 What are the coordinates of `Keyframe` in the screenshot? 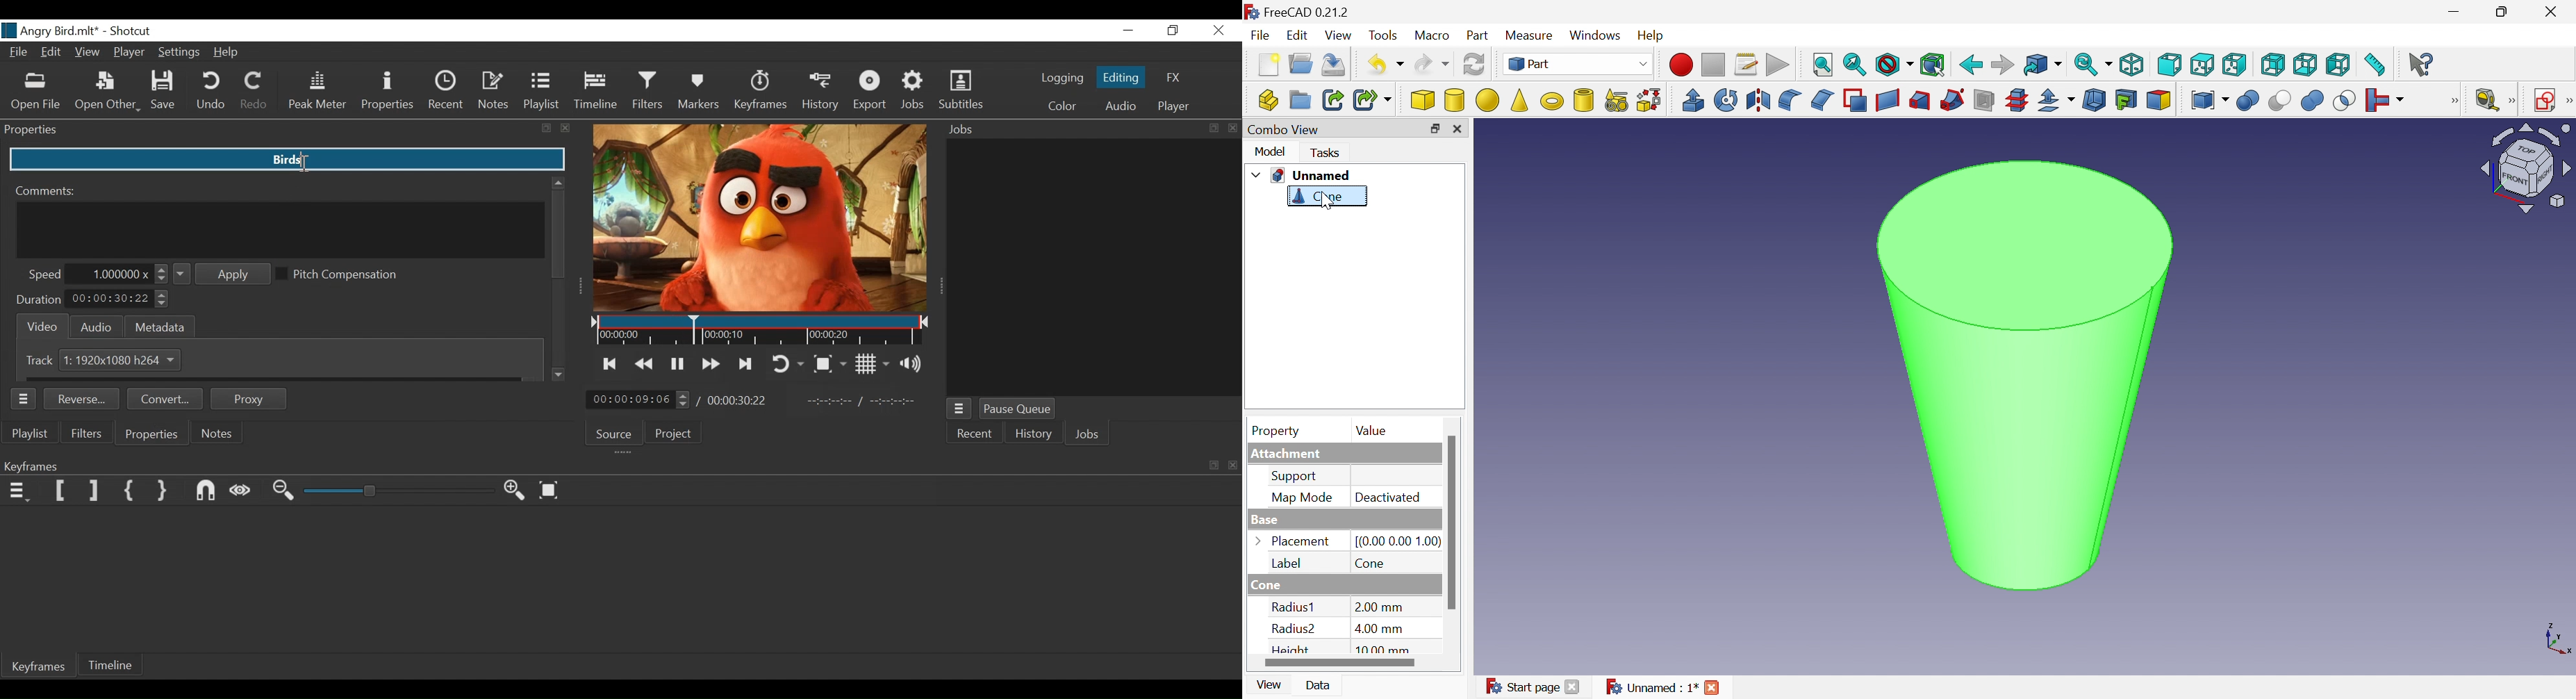 It's located at (762, 93).